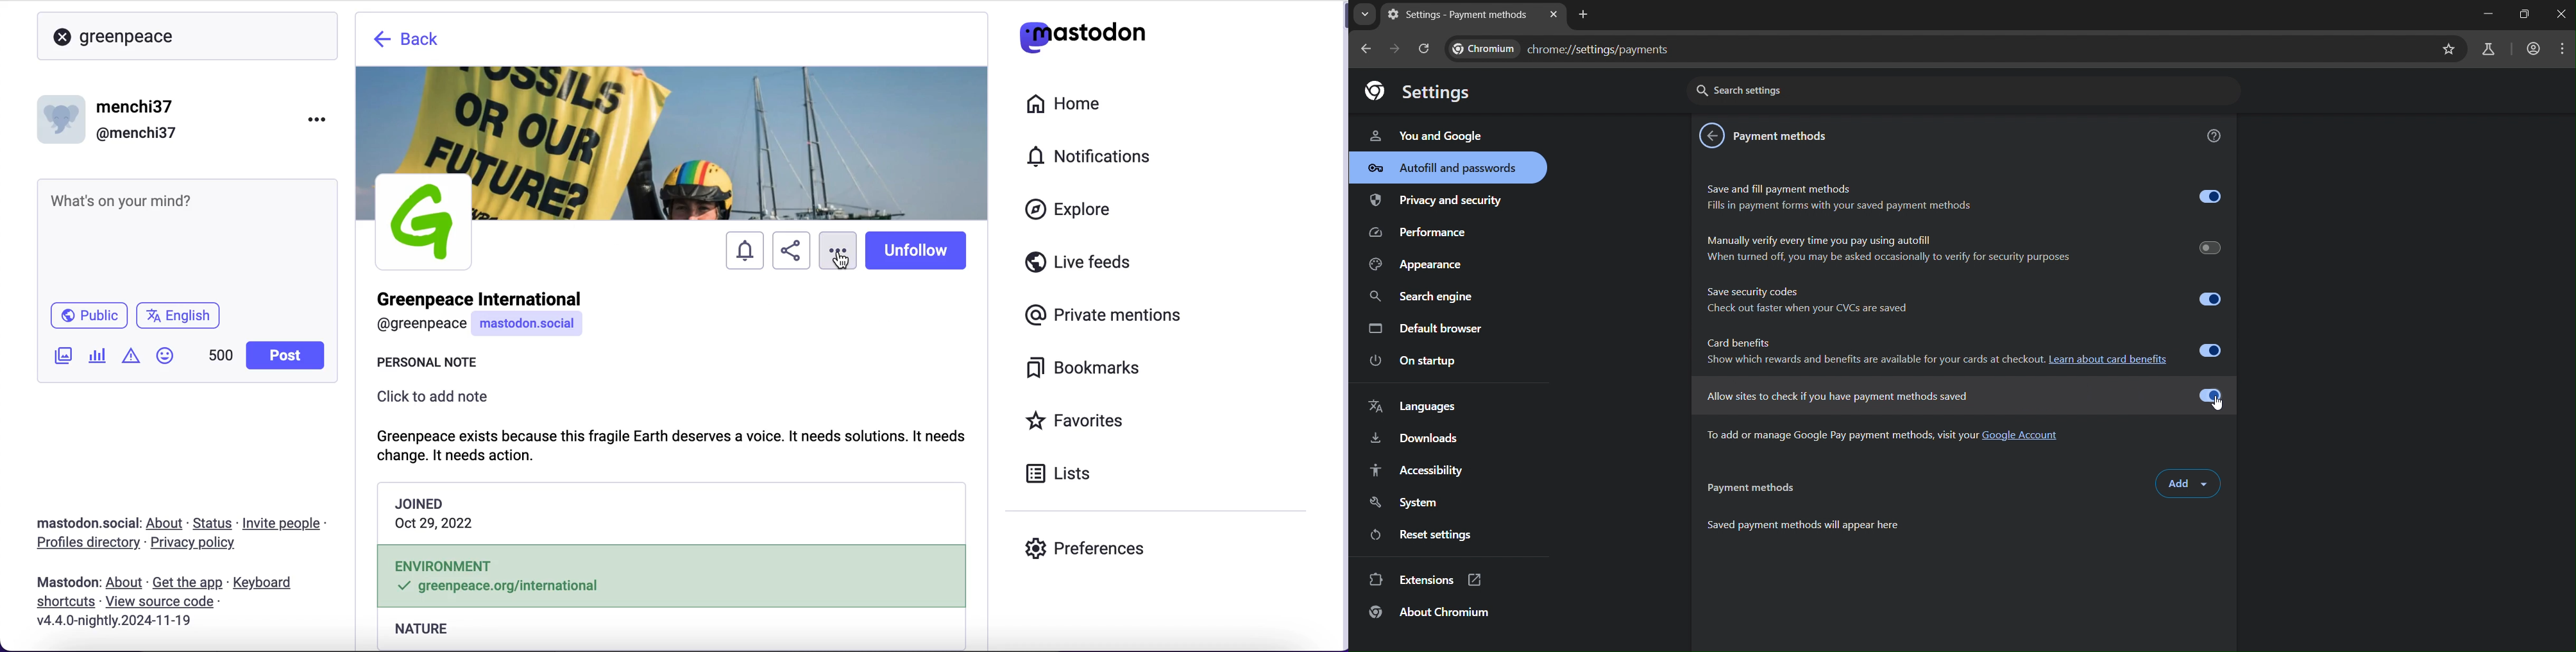 The image size is (2576, 672). Describe the element at coordinates (1423, 534) in the screenshot. I see `reset settings` at that location.